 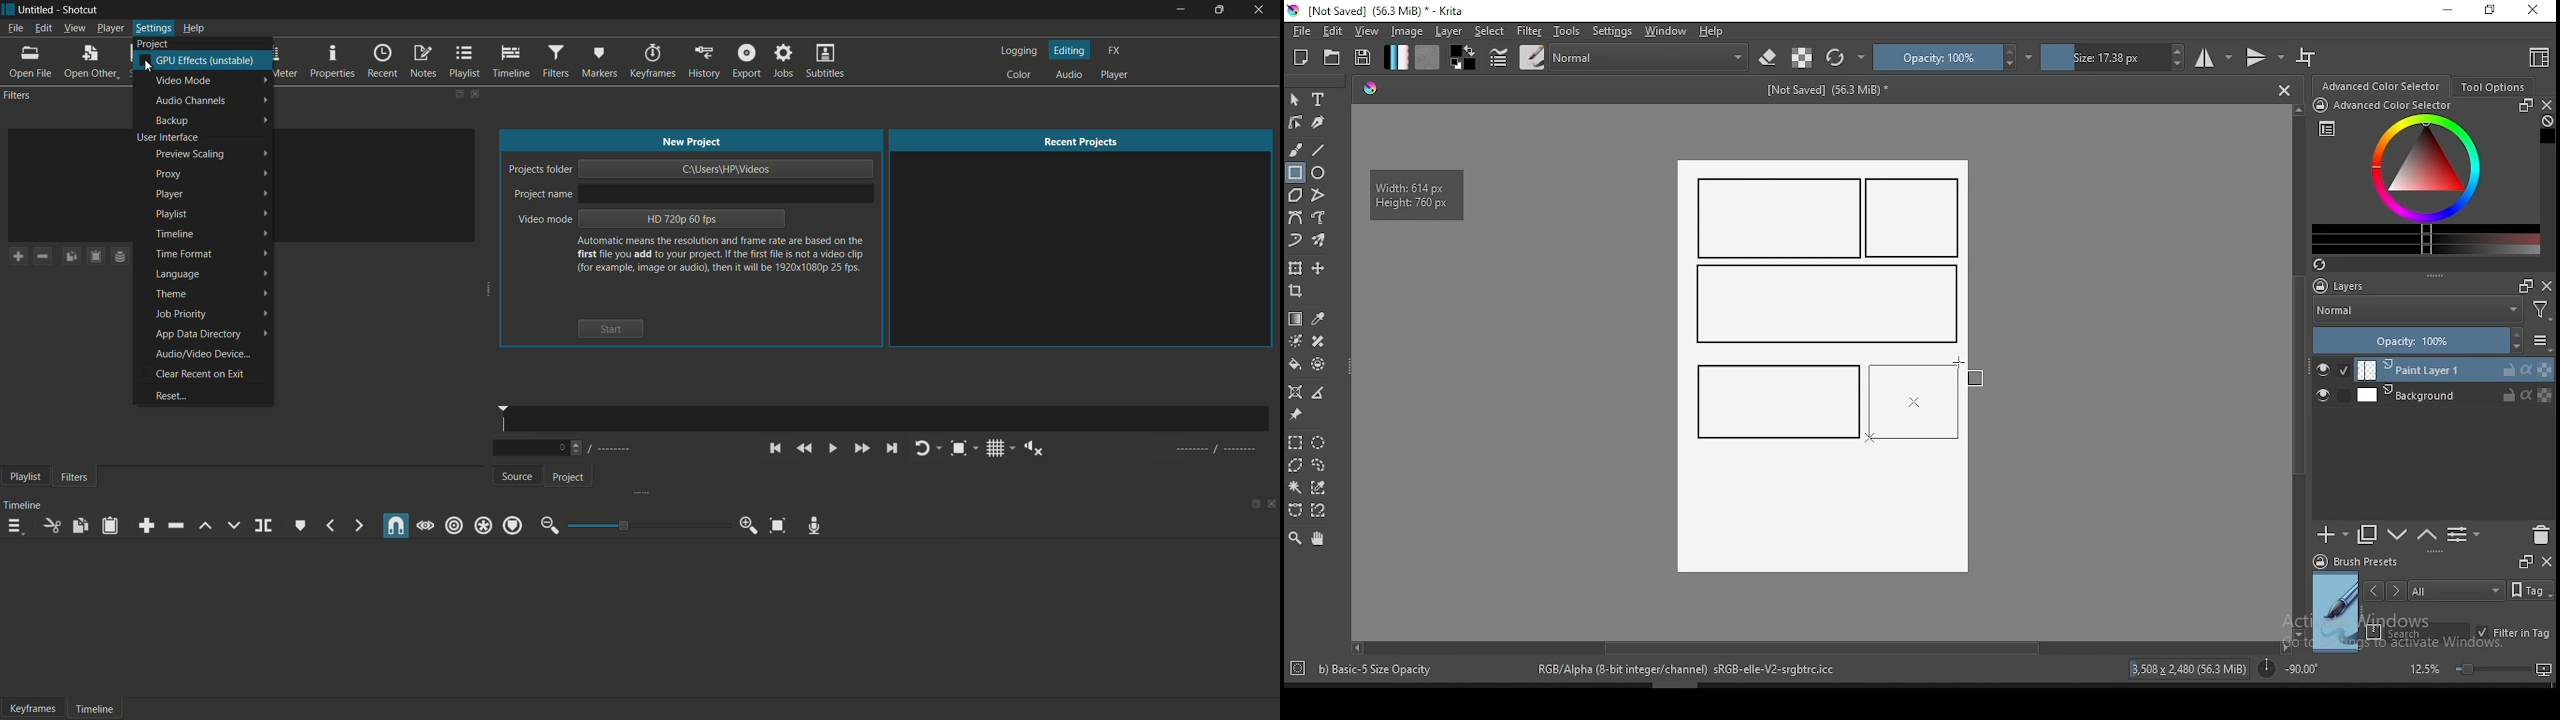 I want to click on preview, so click(x=2336, y=612).